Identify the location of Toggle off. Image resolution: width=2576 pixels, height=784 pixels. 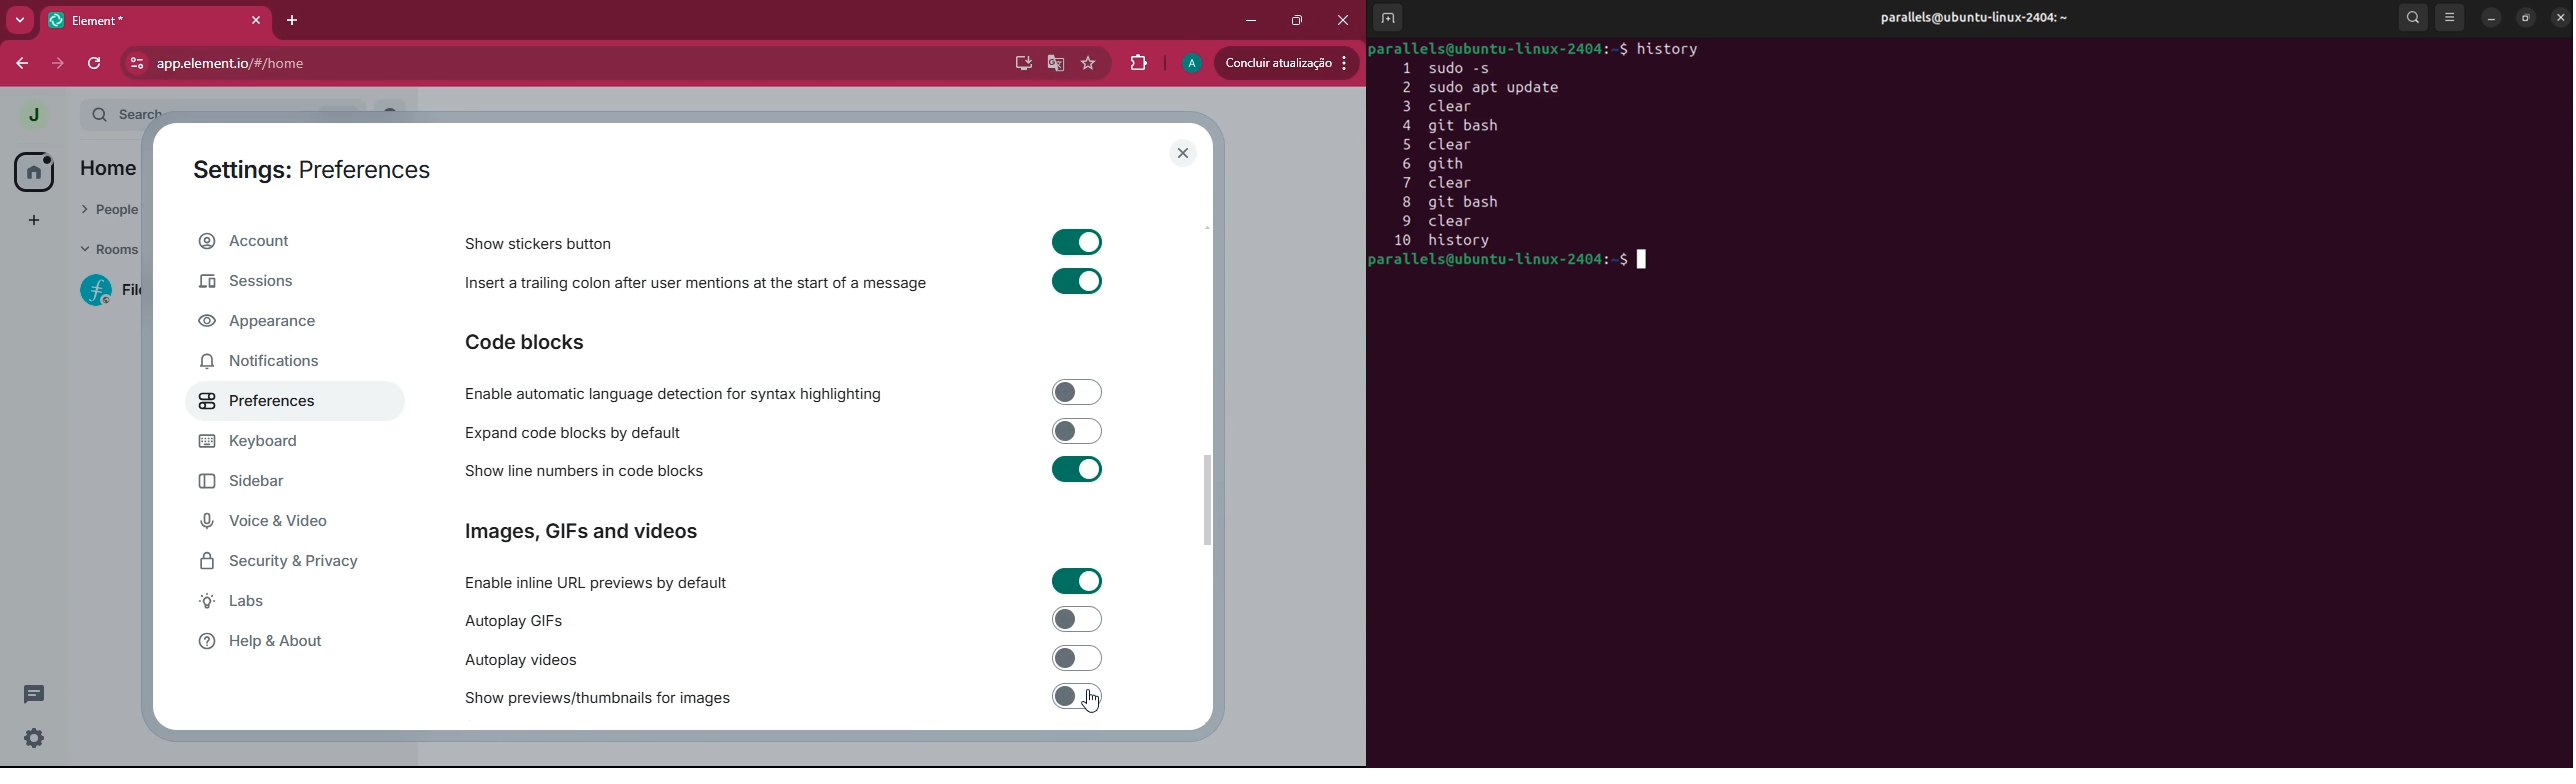
(1076, 392).